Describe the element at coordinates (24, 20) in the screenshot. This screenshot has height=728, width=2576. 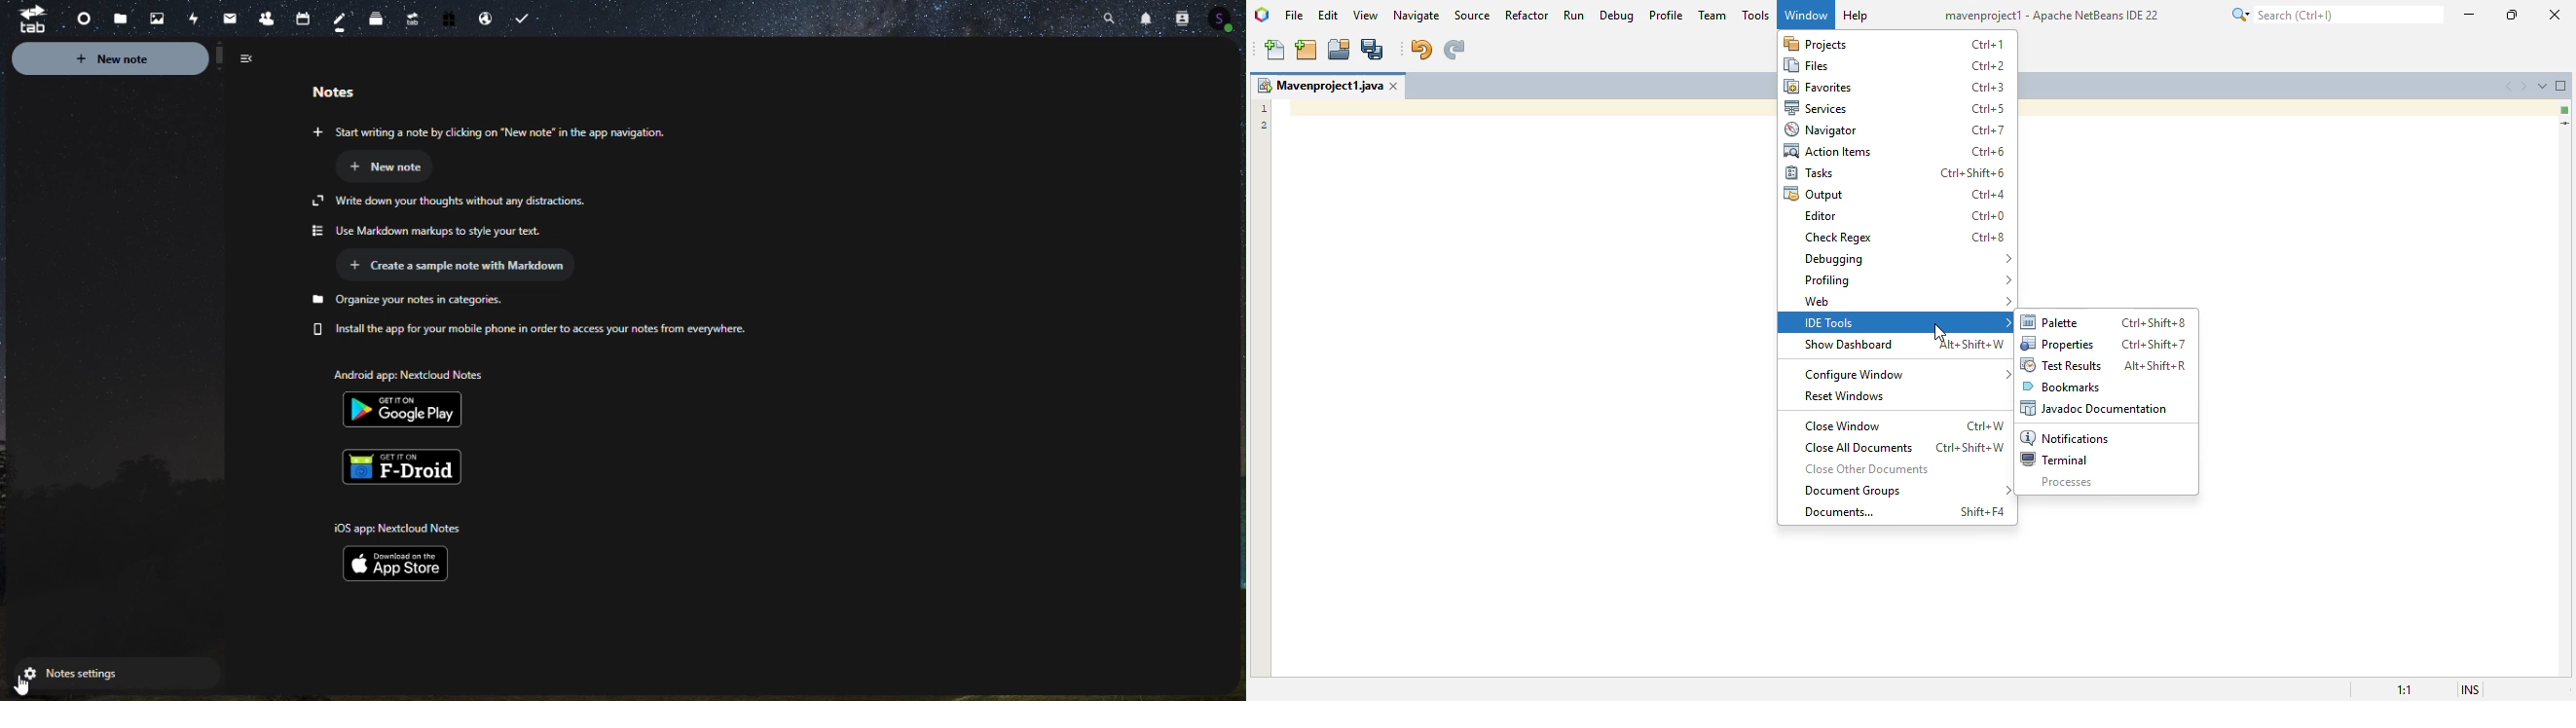
I see `tab` at that location.